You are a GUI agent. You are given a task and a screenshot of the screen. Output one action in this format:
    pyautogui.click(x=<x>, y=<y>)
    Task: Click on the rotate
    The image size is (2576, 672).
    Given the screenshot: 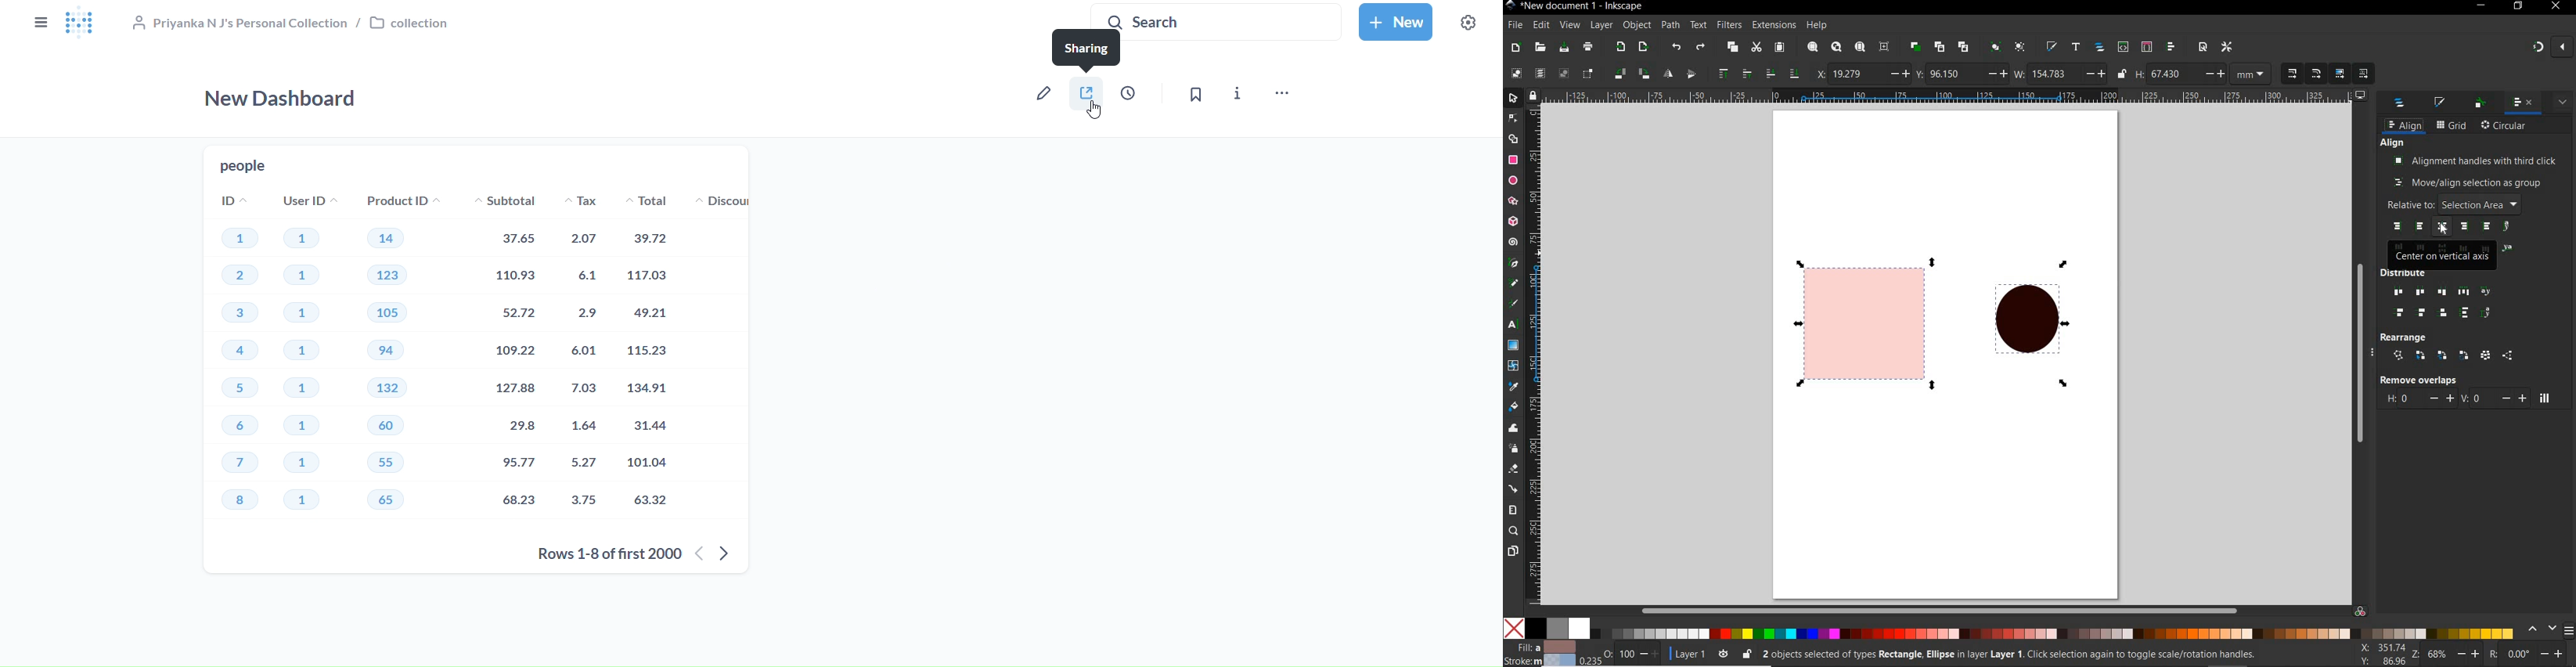 What is the action you would take?
    pyautogui.click(x=2531, y=655)
    